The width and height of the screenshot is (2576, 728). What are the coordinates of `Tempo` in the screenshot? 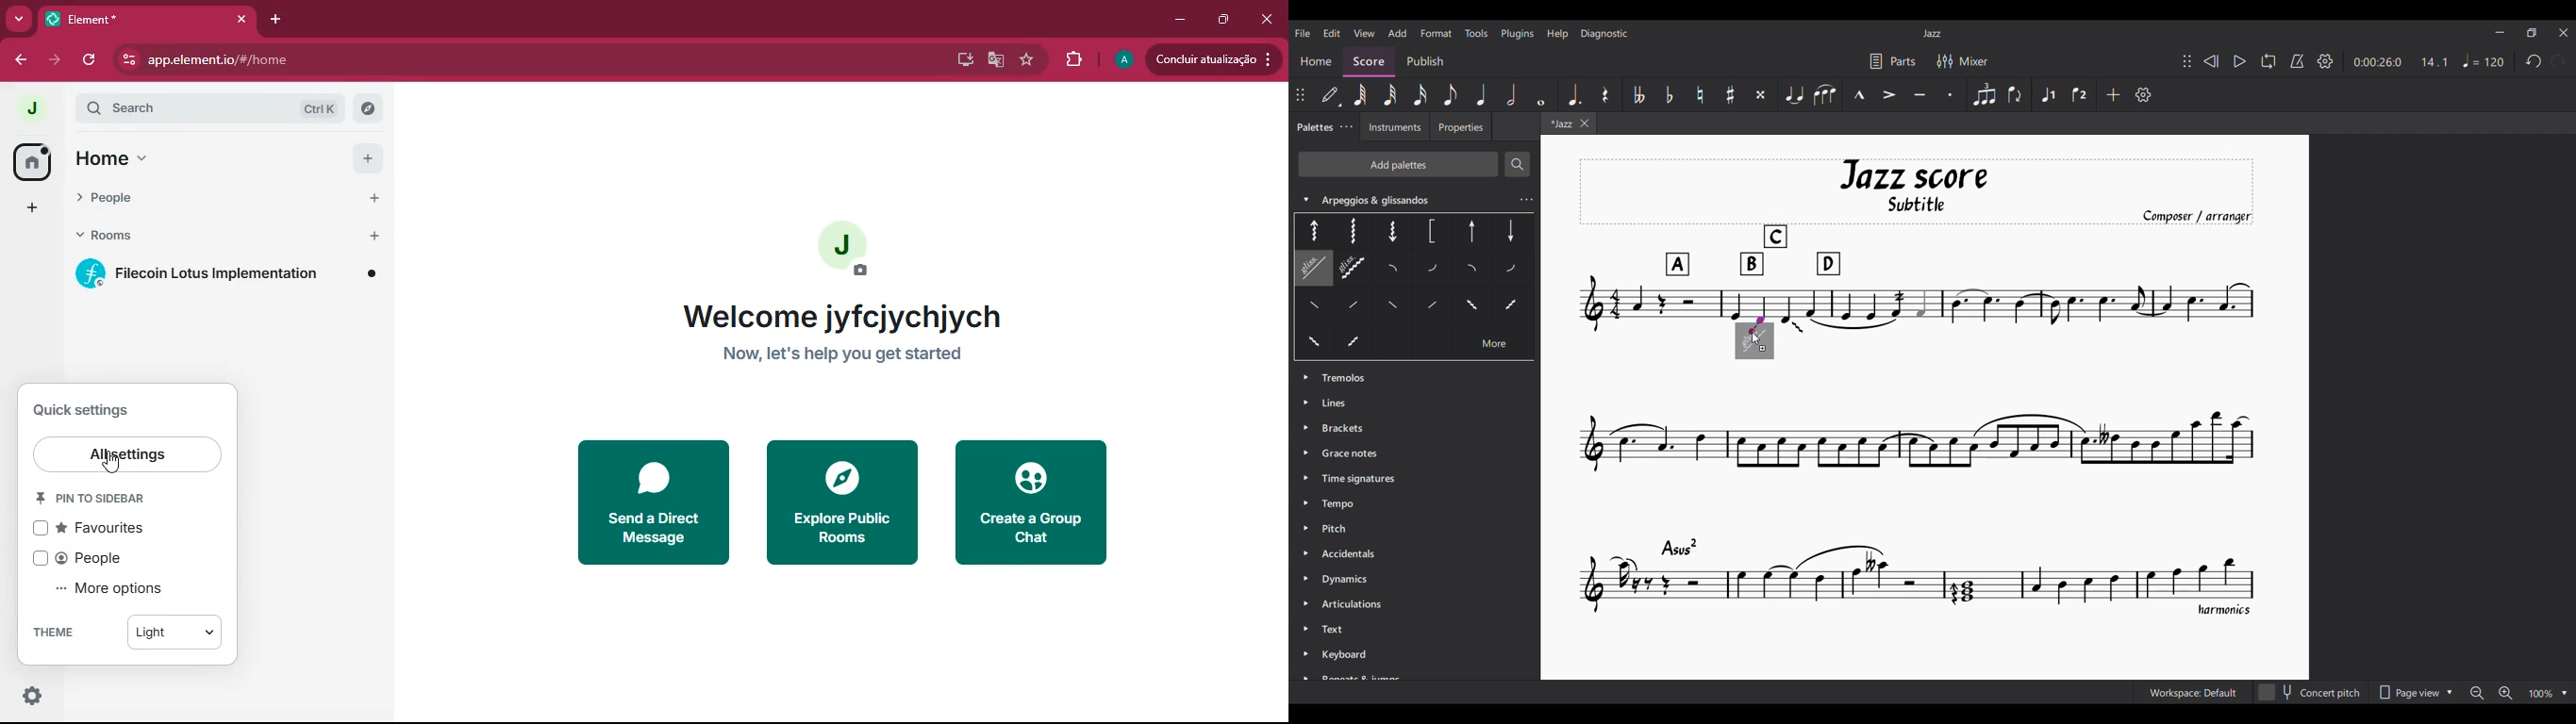 It's located at (1339, 505).